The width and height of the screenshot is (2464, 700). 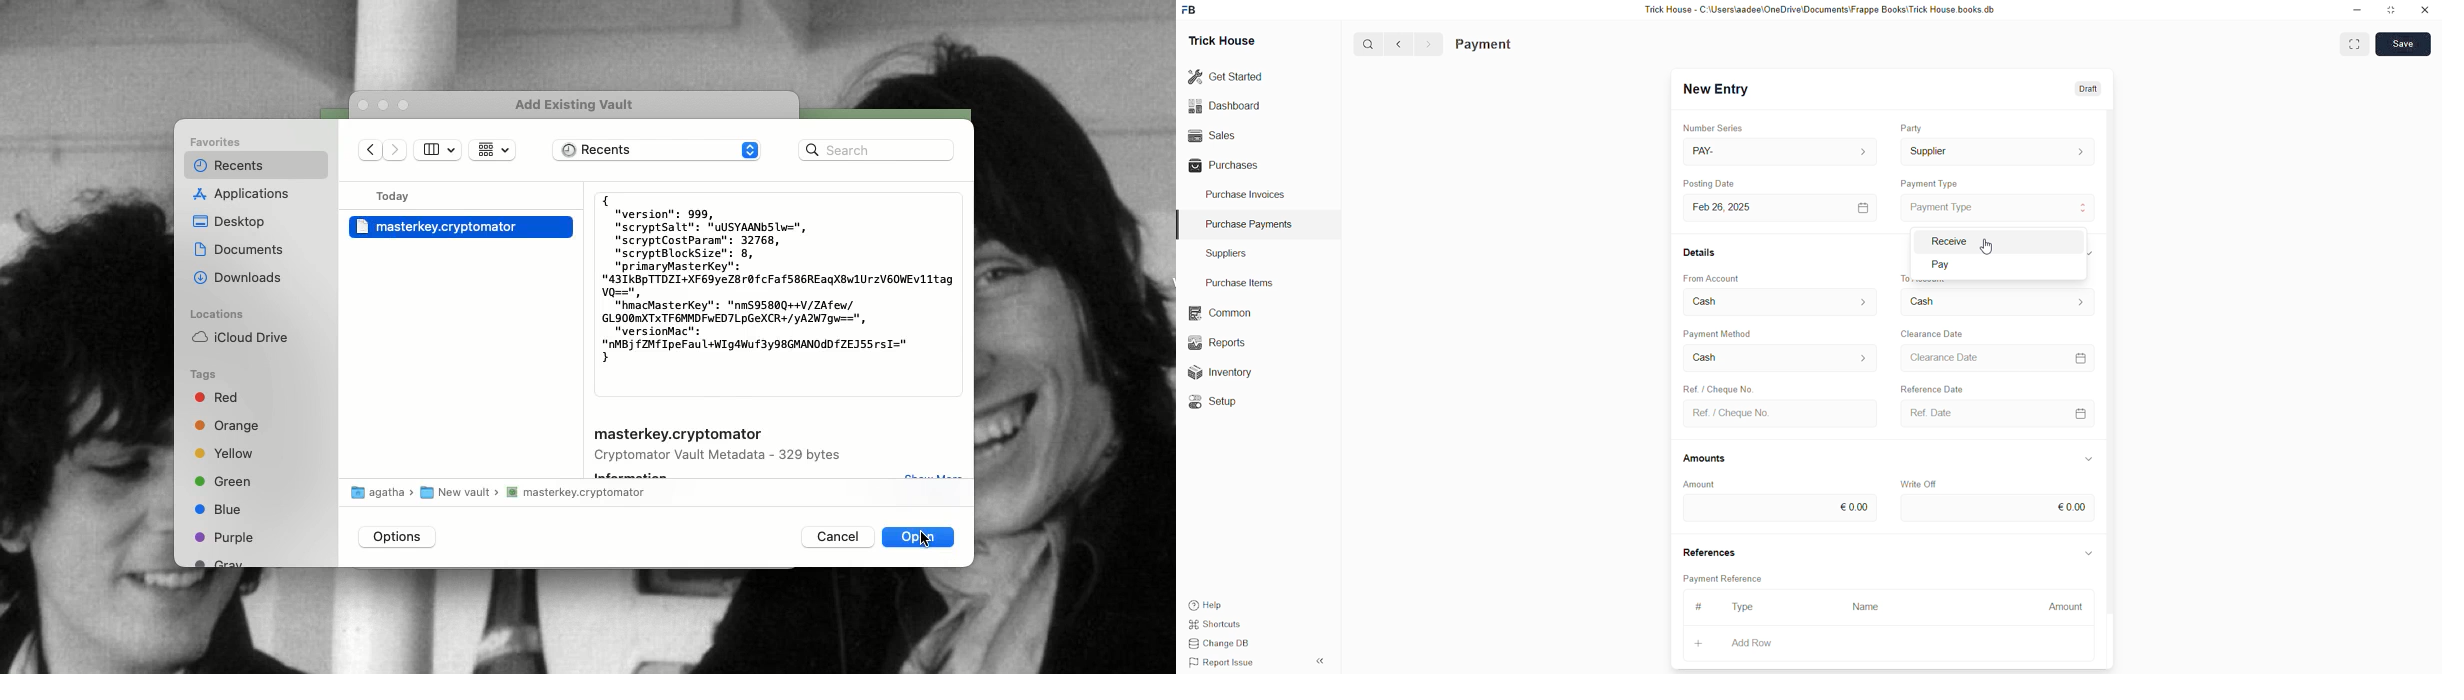 What do you see at coordinates (2089, 457) in the screenshot?
I see `expand` at bounding box center [2089, 457].